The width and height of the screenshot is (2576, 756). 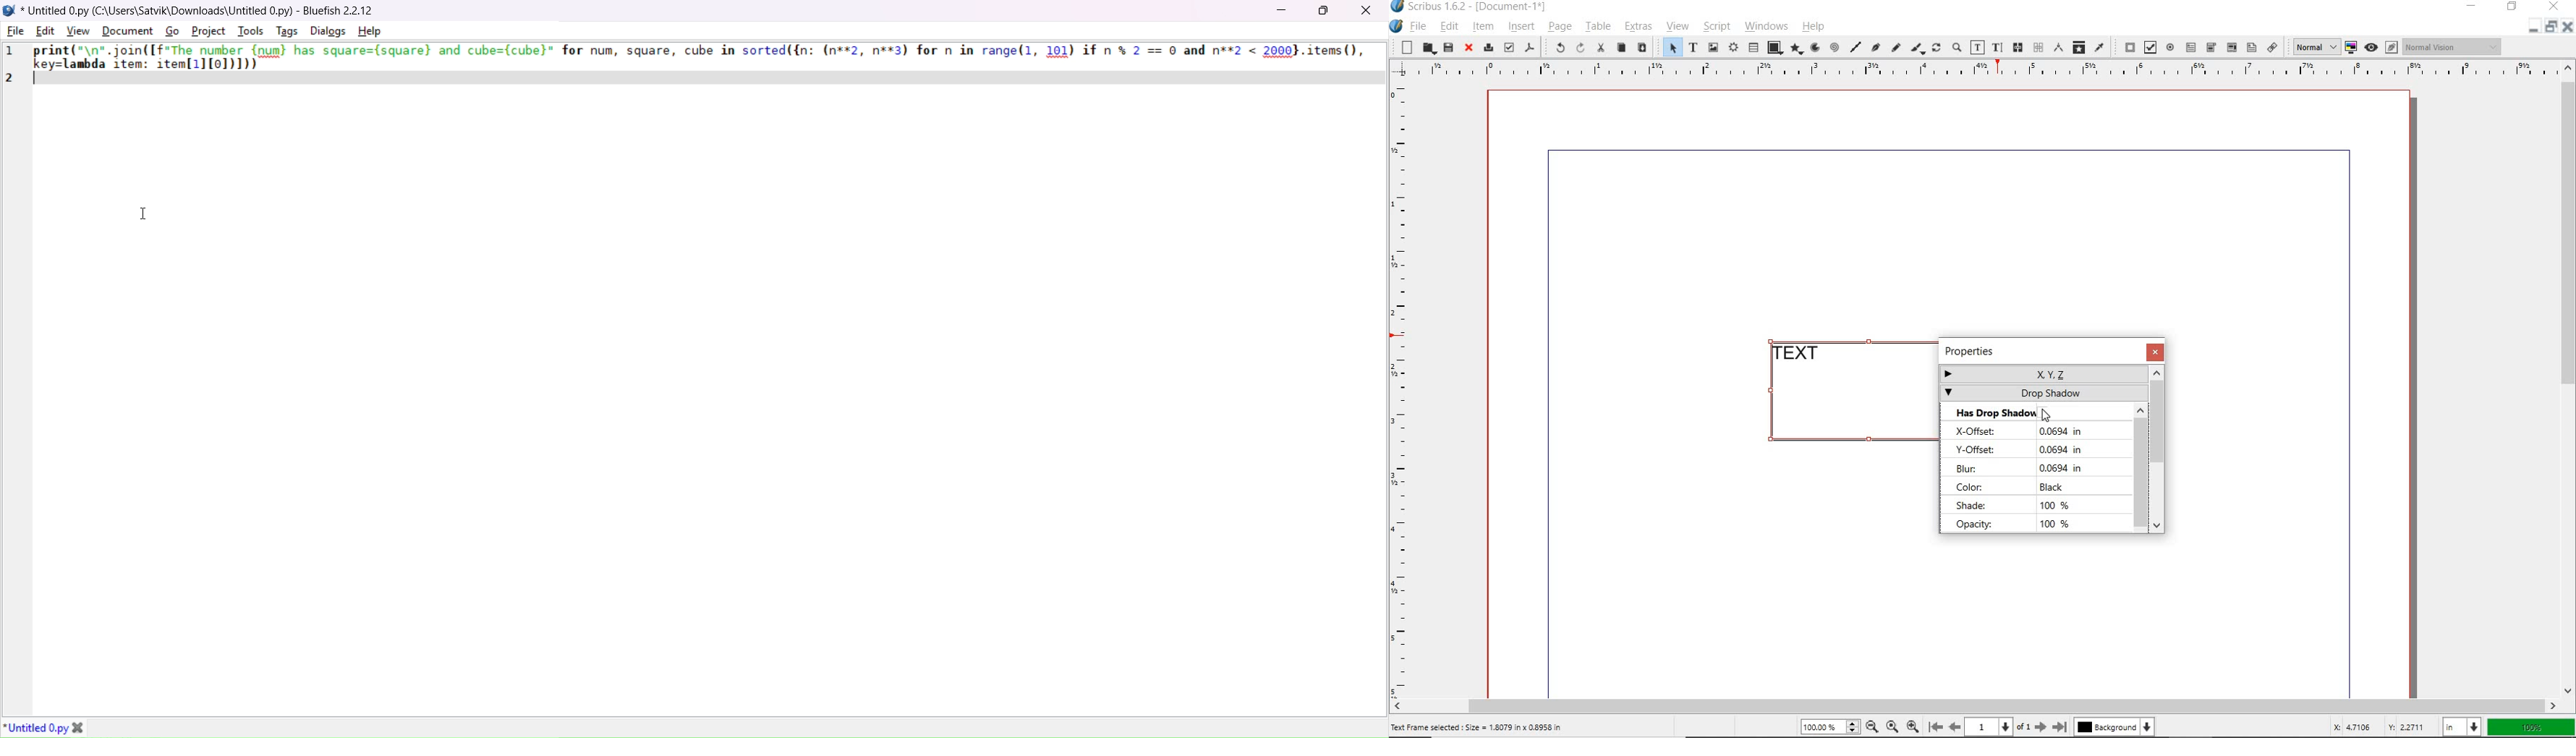 What do you see at coordinates (1913, 727) in the screenshot?
I see `Zoom In` at bounding box center [1913, 727].